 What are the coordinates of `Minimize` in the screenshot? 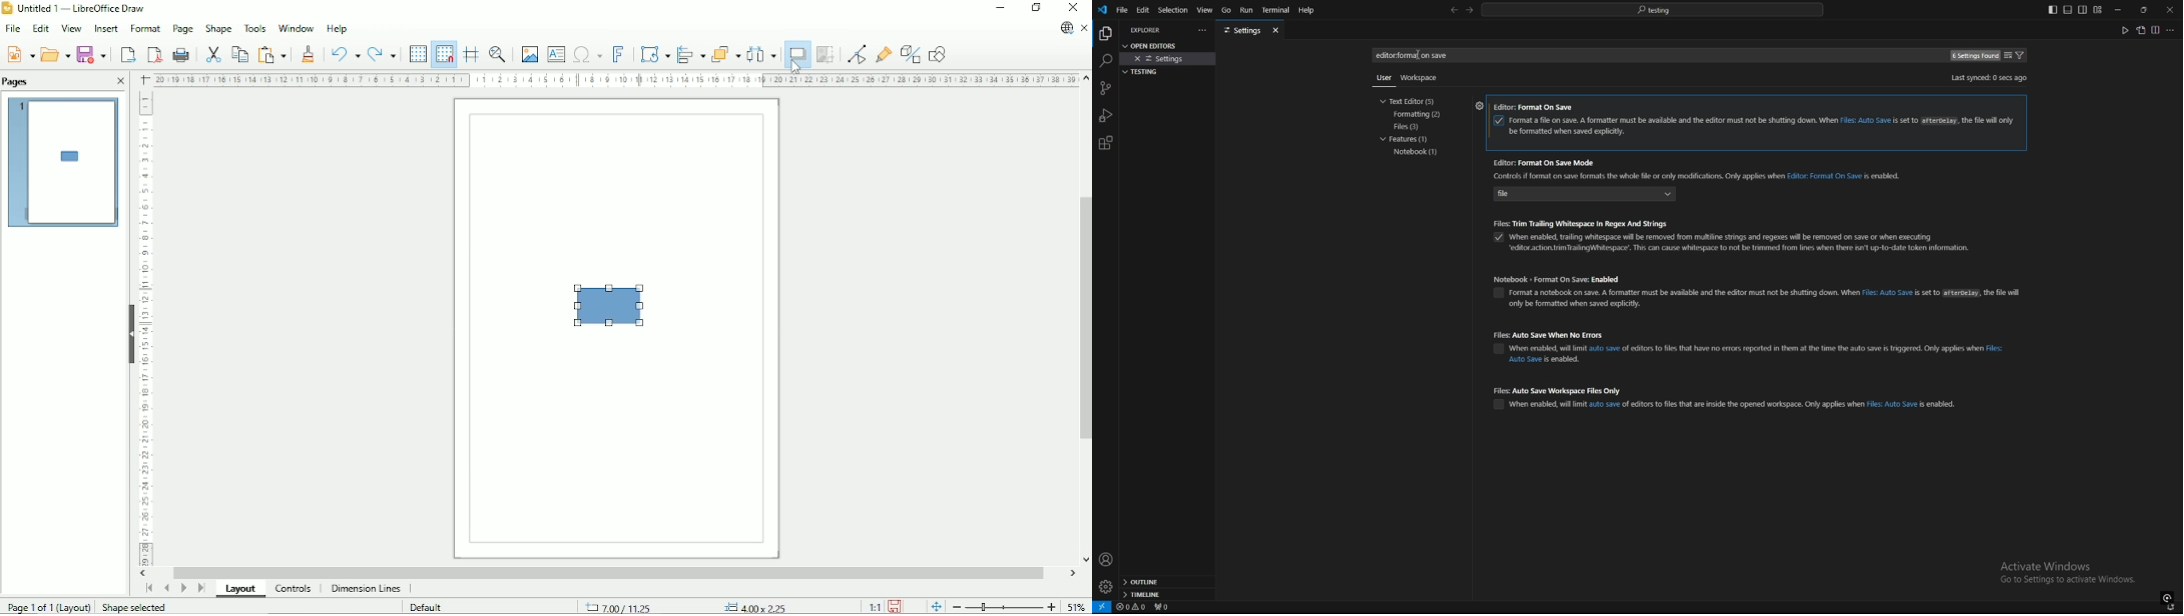 It's located at (1000, 8).